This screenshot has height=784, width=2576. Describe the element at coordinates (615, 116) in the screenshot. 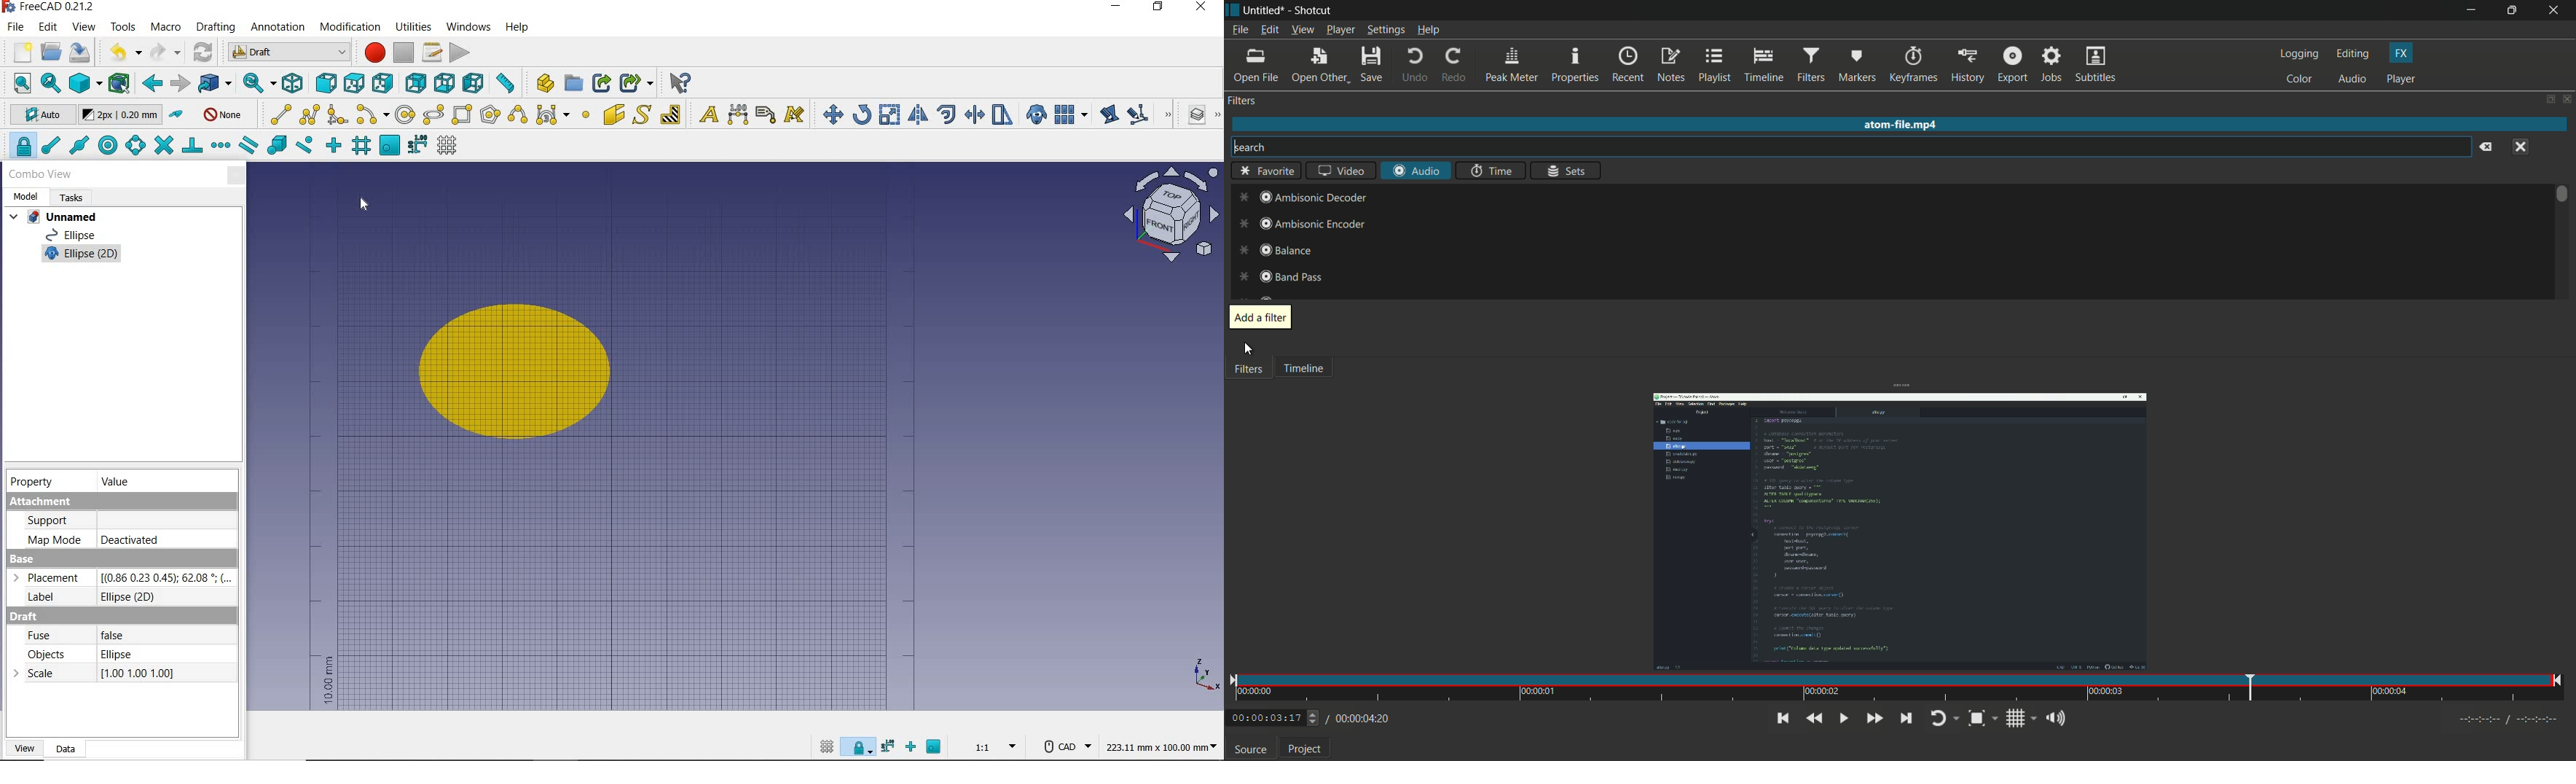

I see `face binder` at that location.